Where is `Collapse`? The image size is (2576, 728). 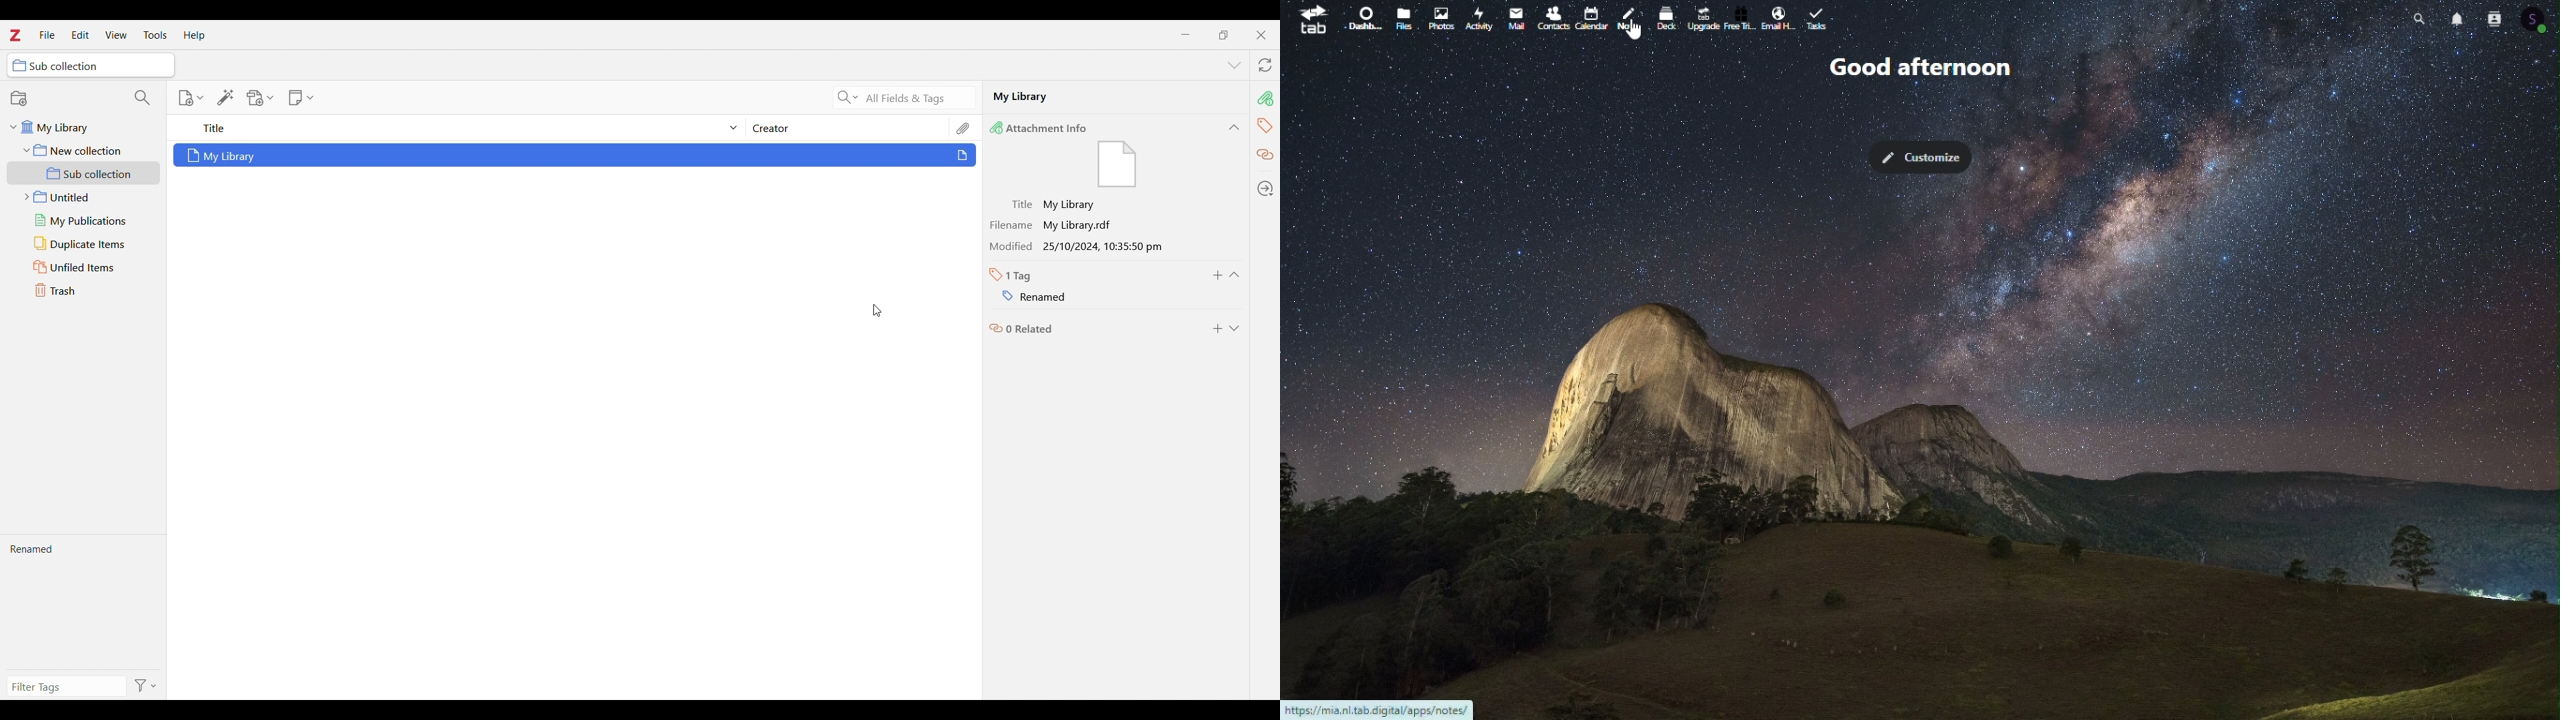
Collapse is located at coordinates (1234, 127).